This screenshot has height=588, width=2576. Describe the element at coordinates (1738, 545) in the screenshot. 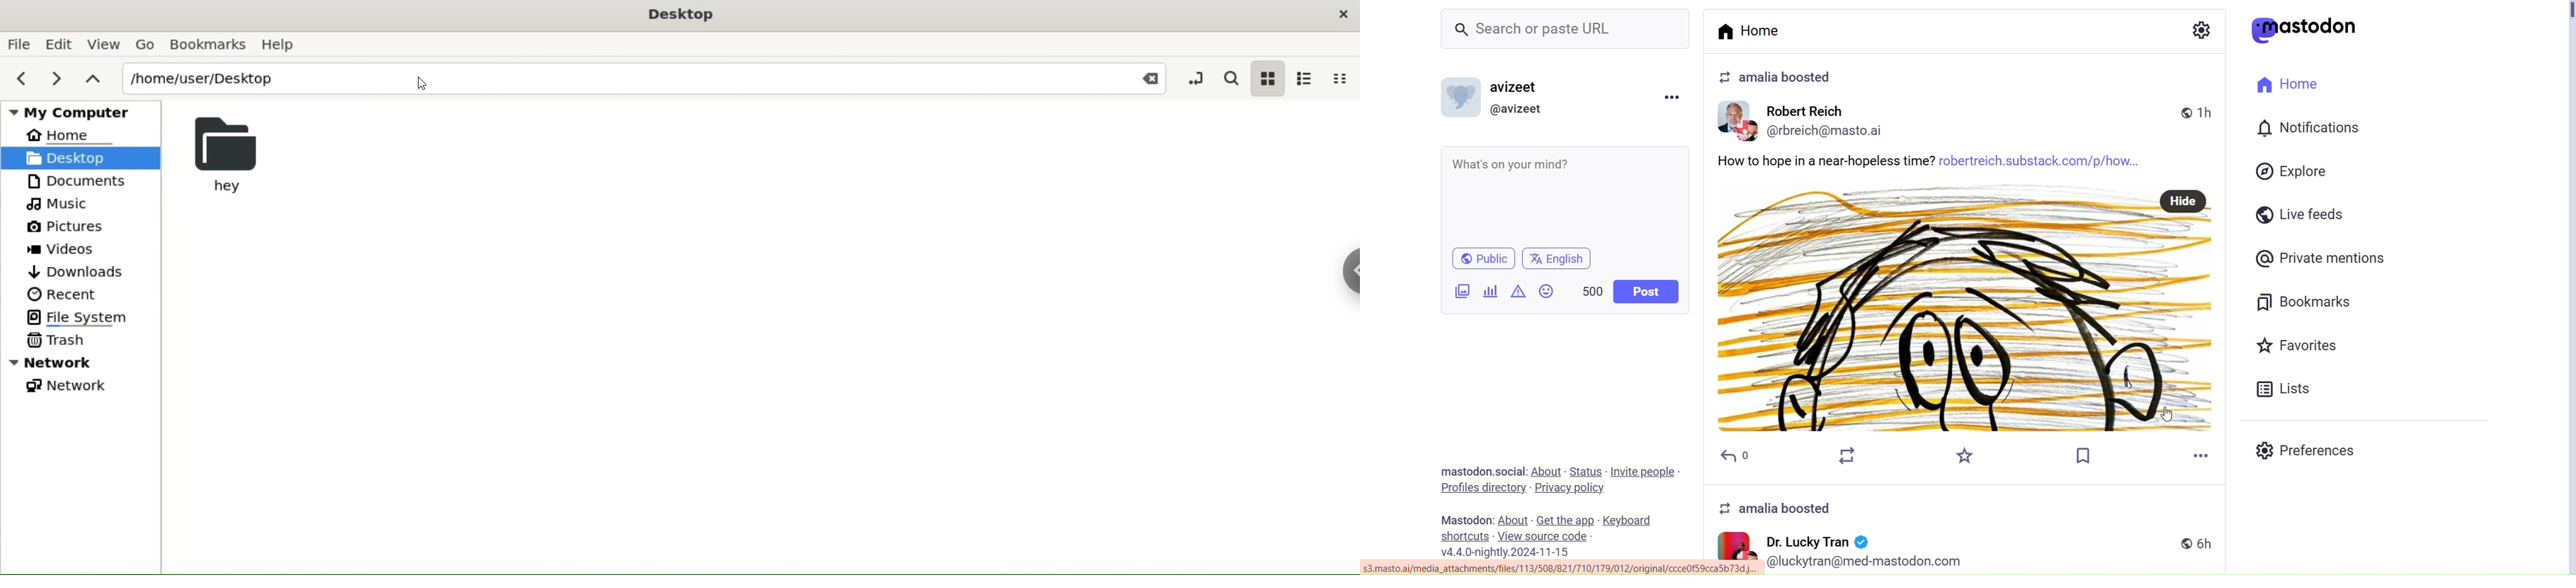

I see `profile image` at that location.